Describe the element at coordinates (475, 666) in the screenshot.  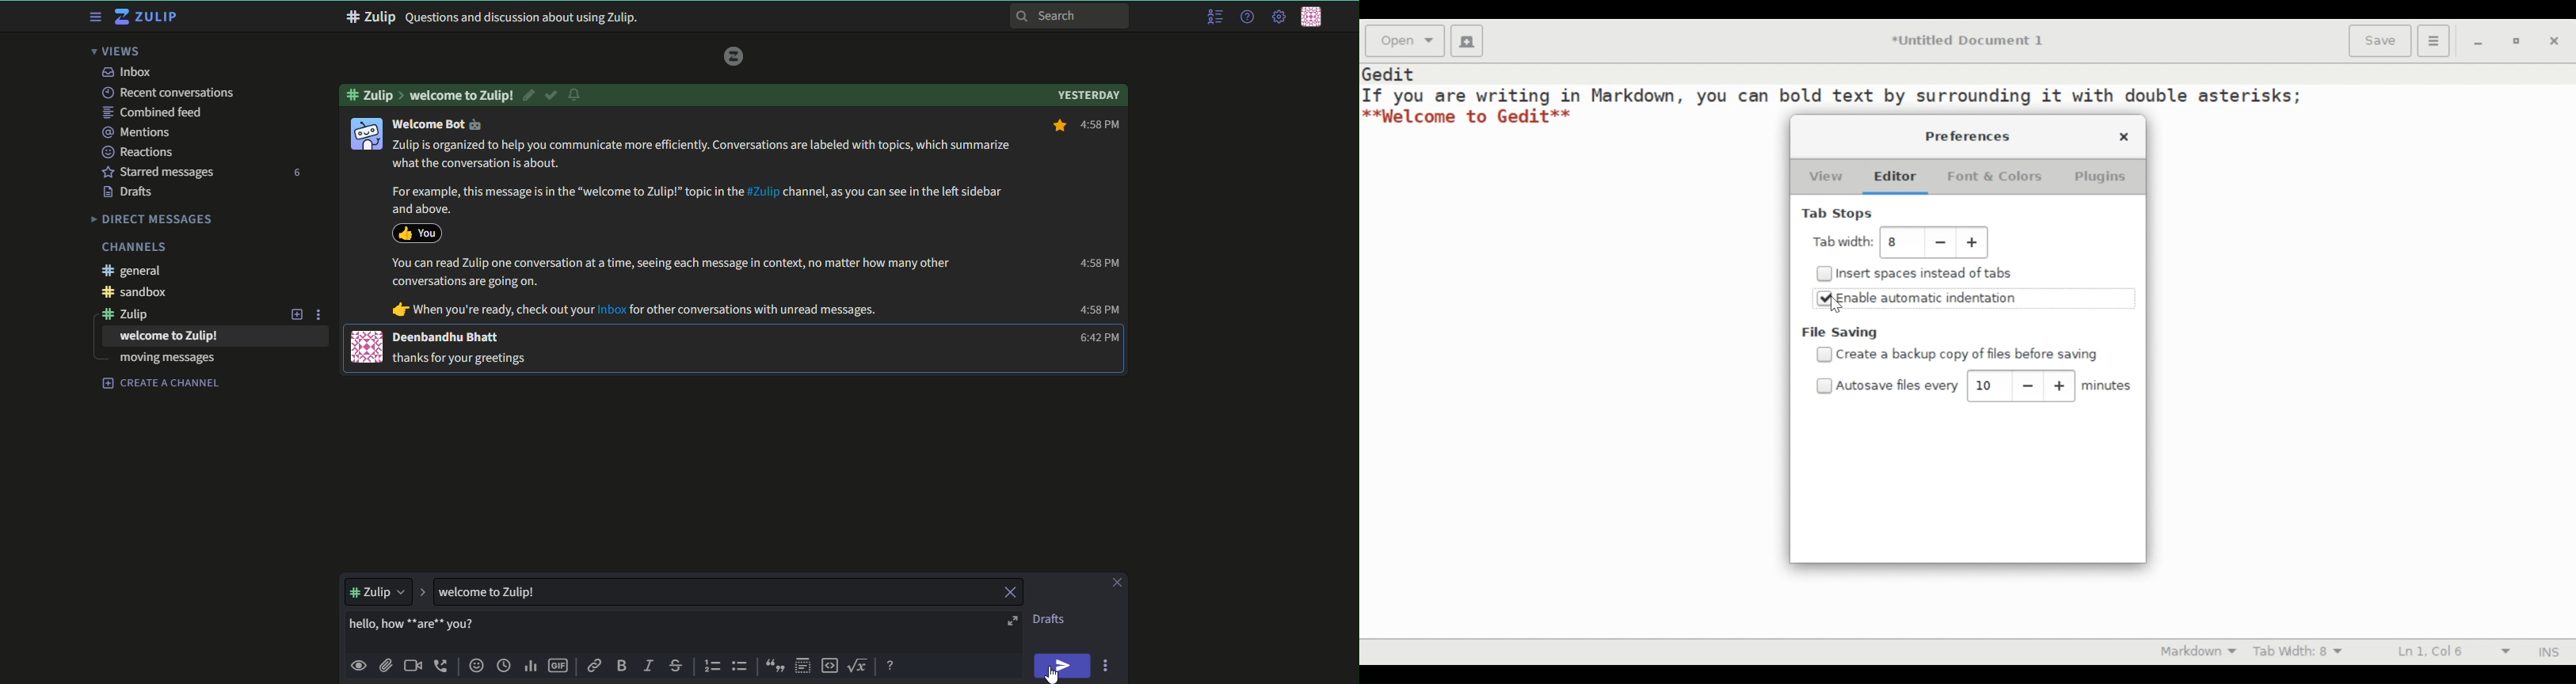
I see `add emoji` at that location.